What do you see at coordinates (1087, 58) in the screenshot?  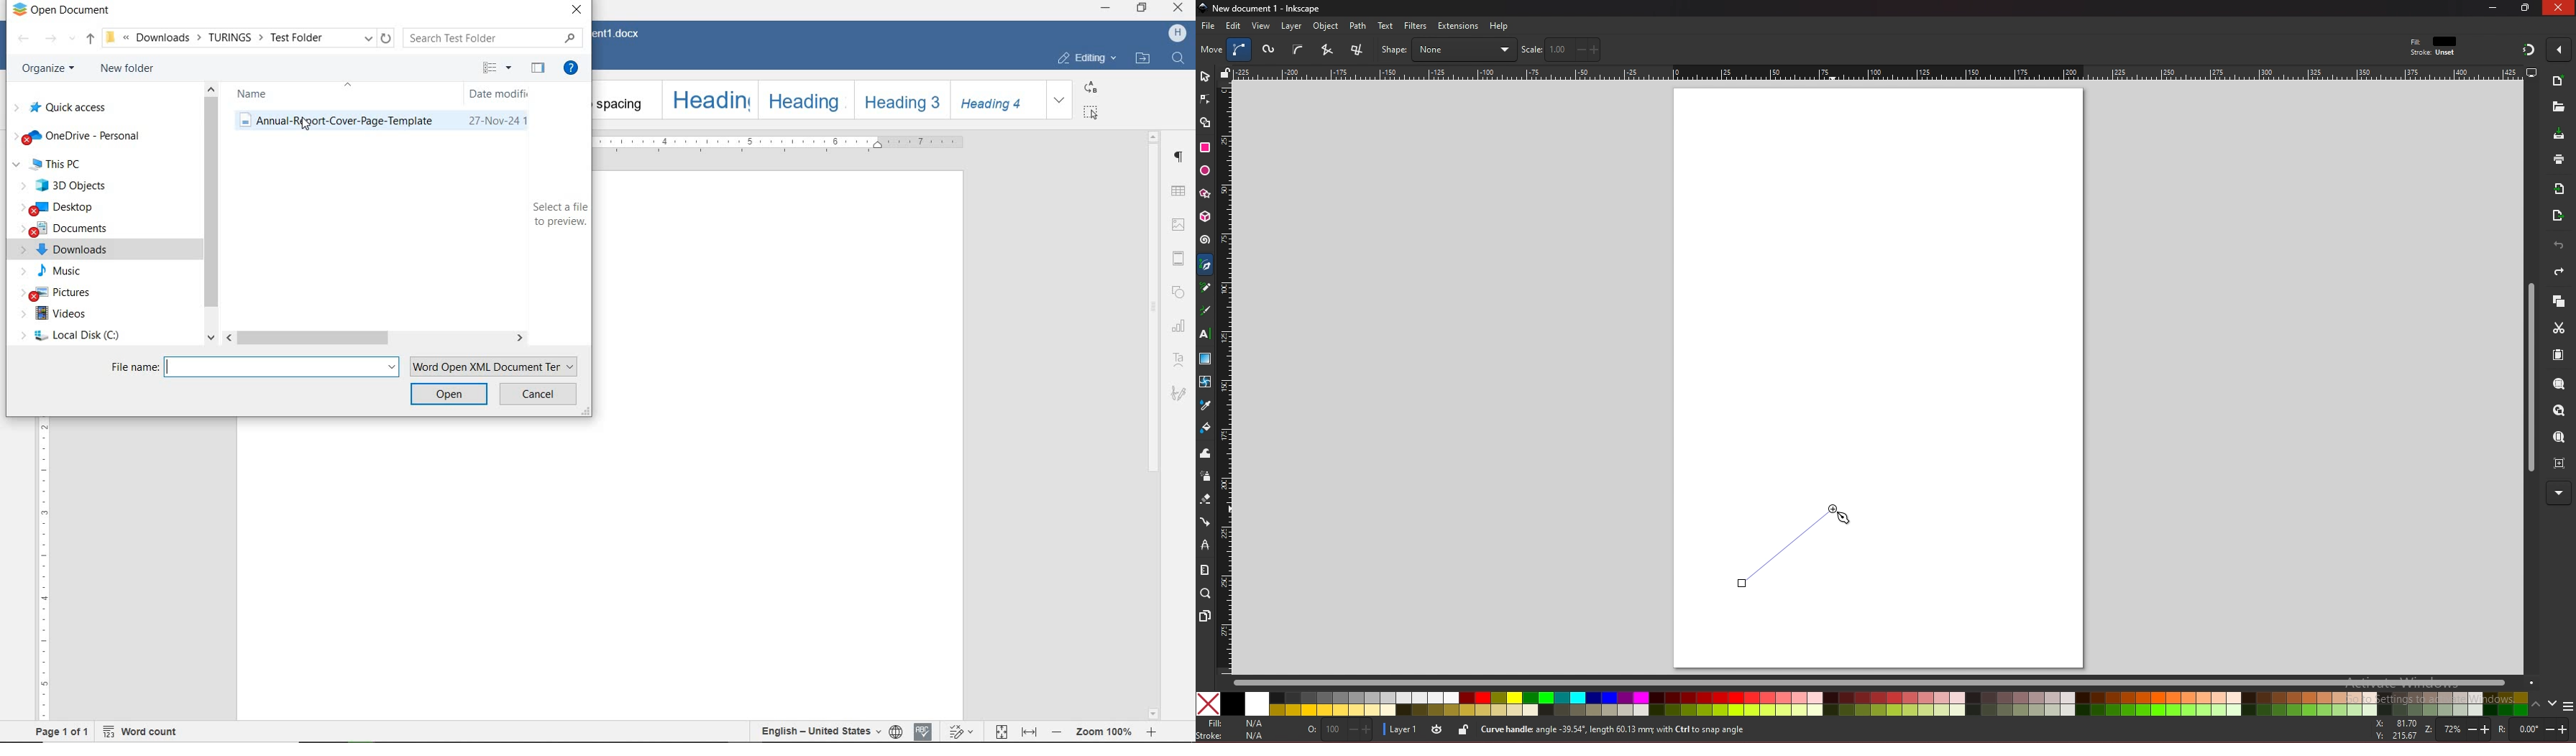 I see `editing` at bounding box center [1087, 58].